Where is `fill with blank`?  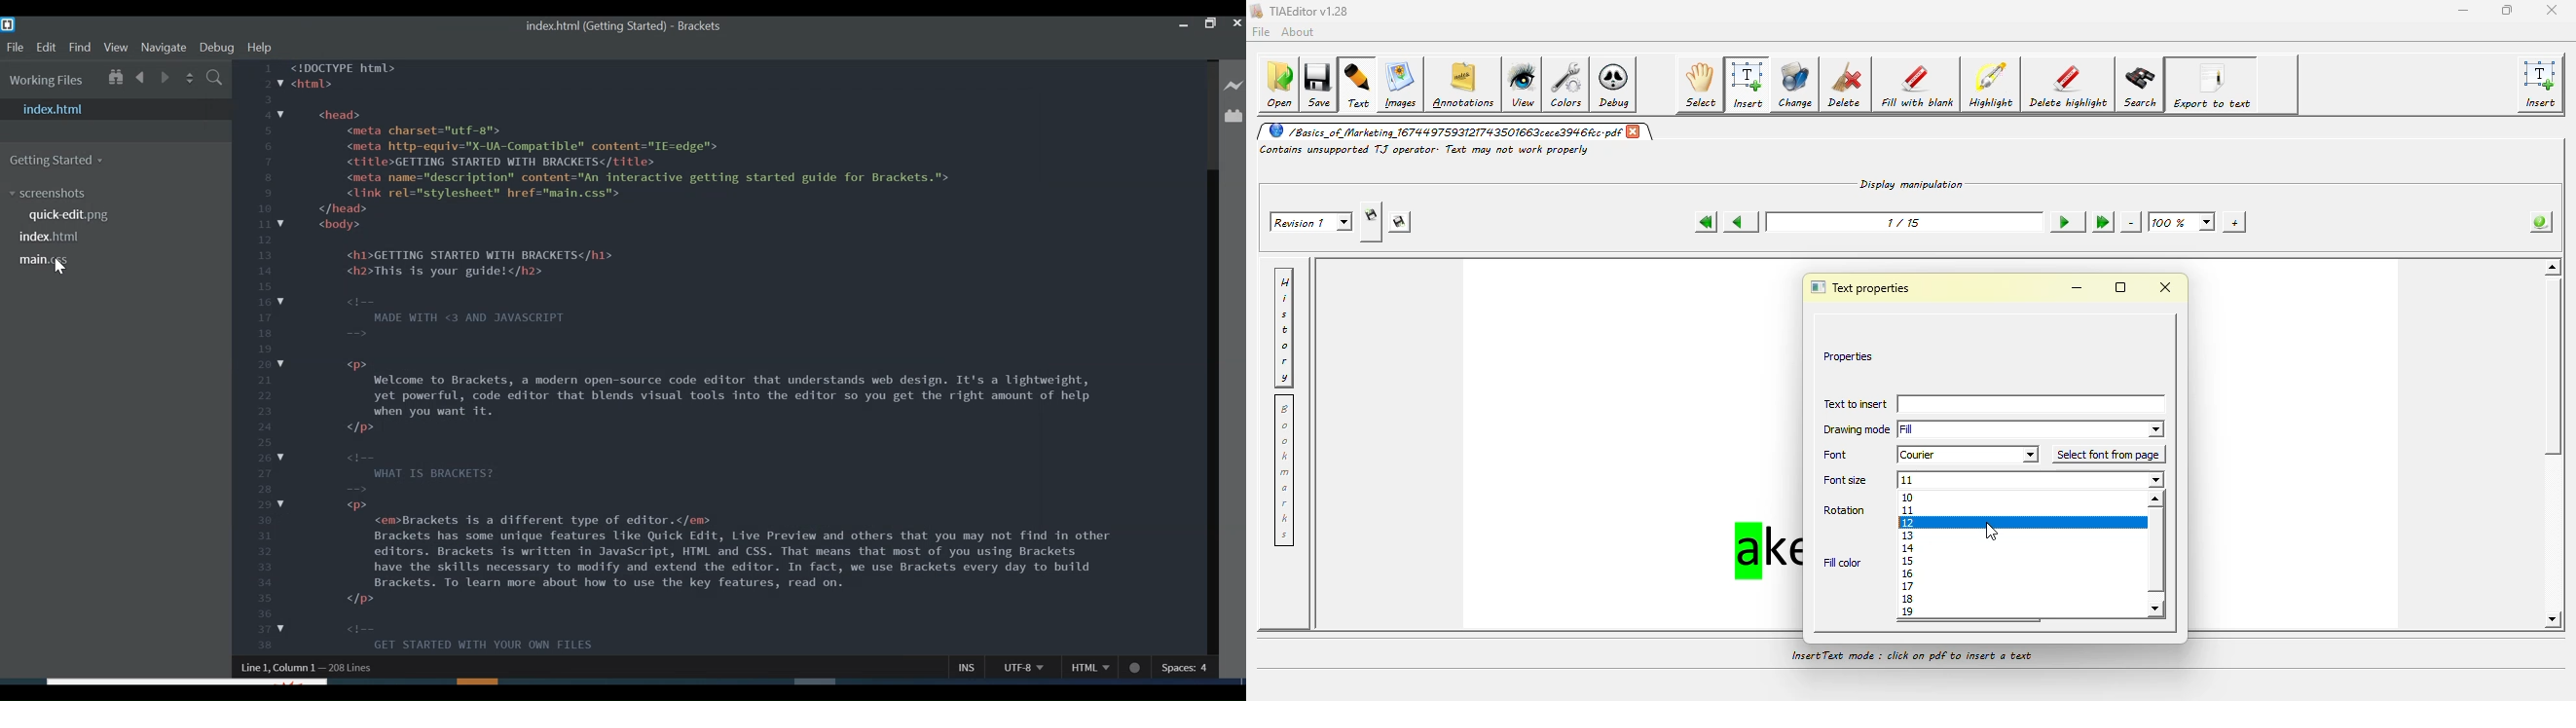 fill with blank is located at coordinates (1918, 87).